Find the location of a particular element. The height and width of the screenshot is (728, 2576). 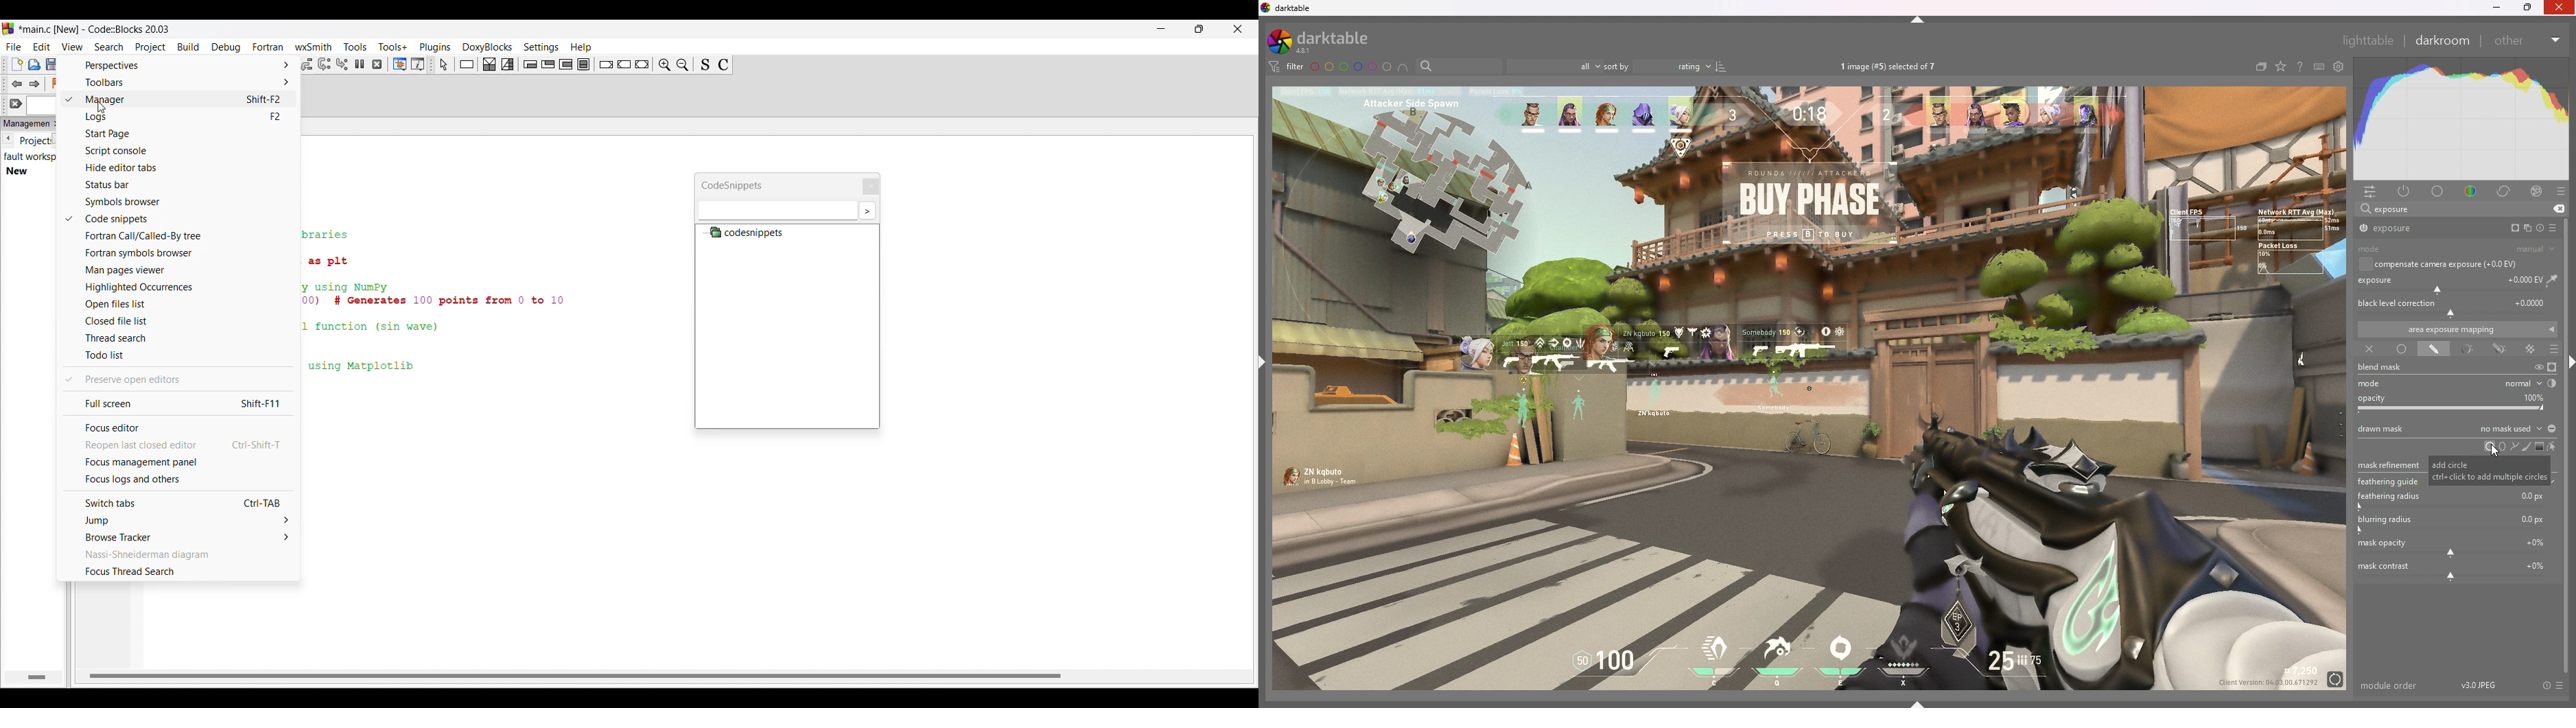

Close is located at coordinates (868, 184).